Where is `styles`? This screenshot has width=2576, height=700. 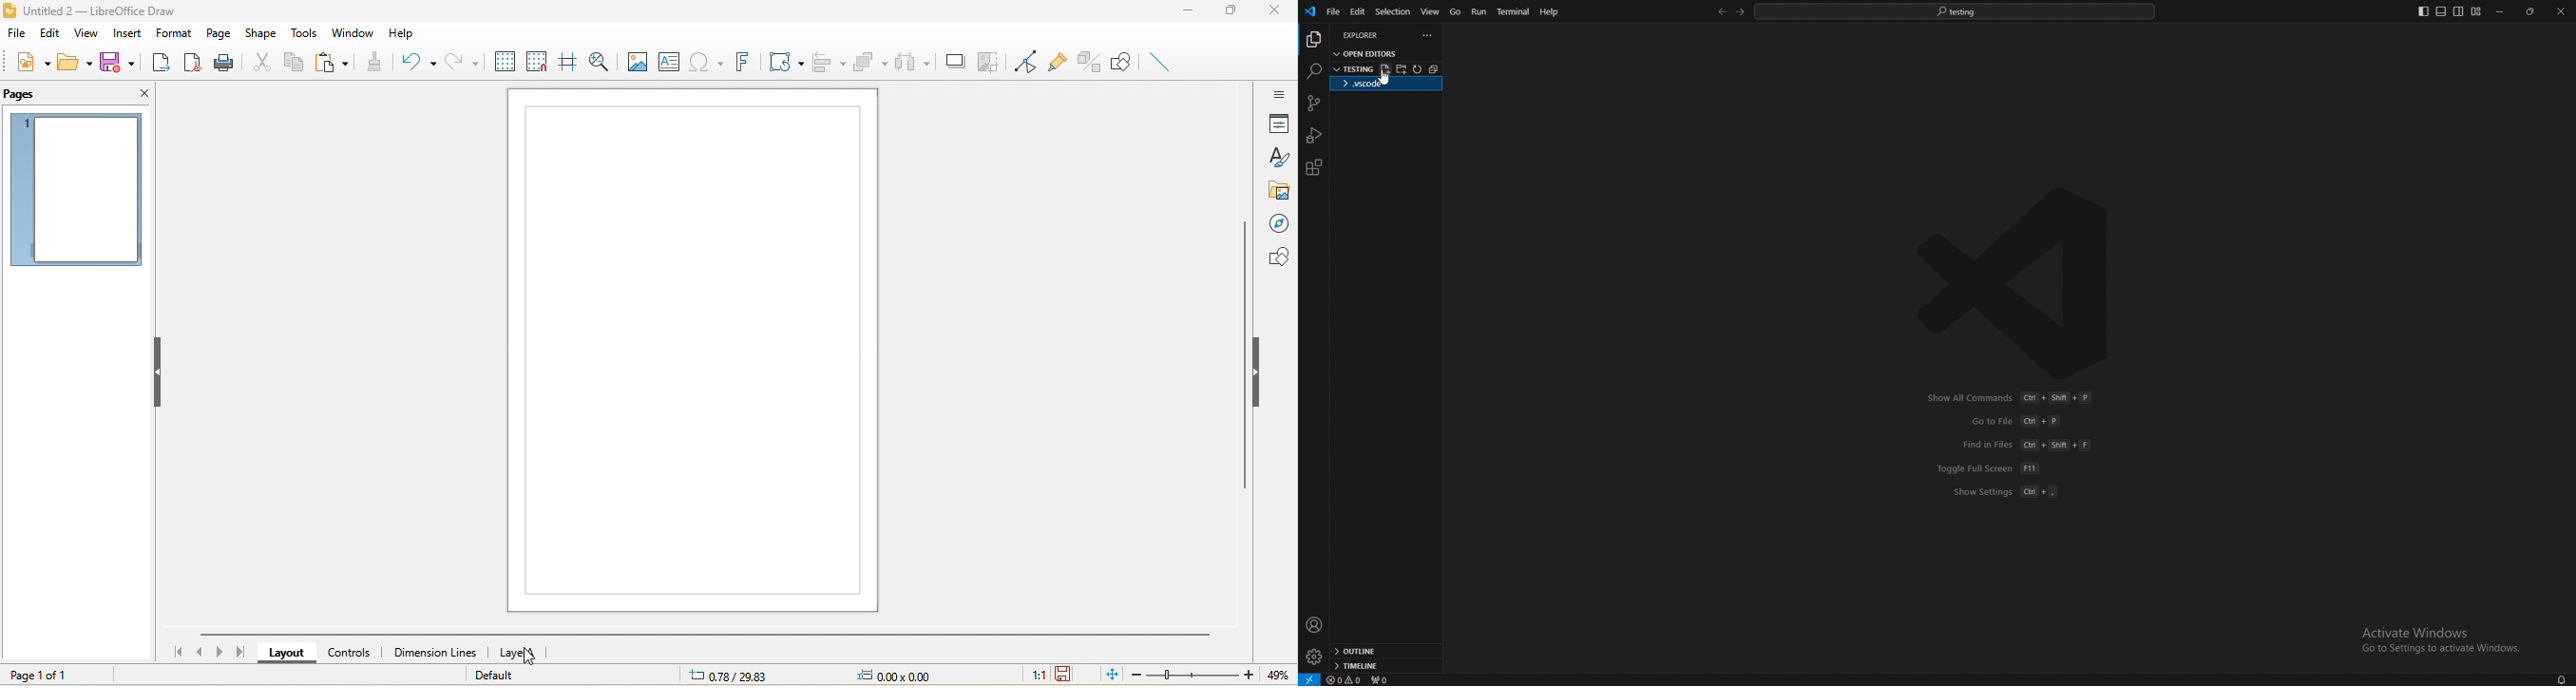 styles is located at coordinates (1280, 158).